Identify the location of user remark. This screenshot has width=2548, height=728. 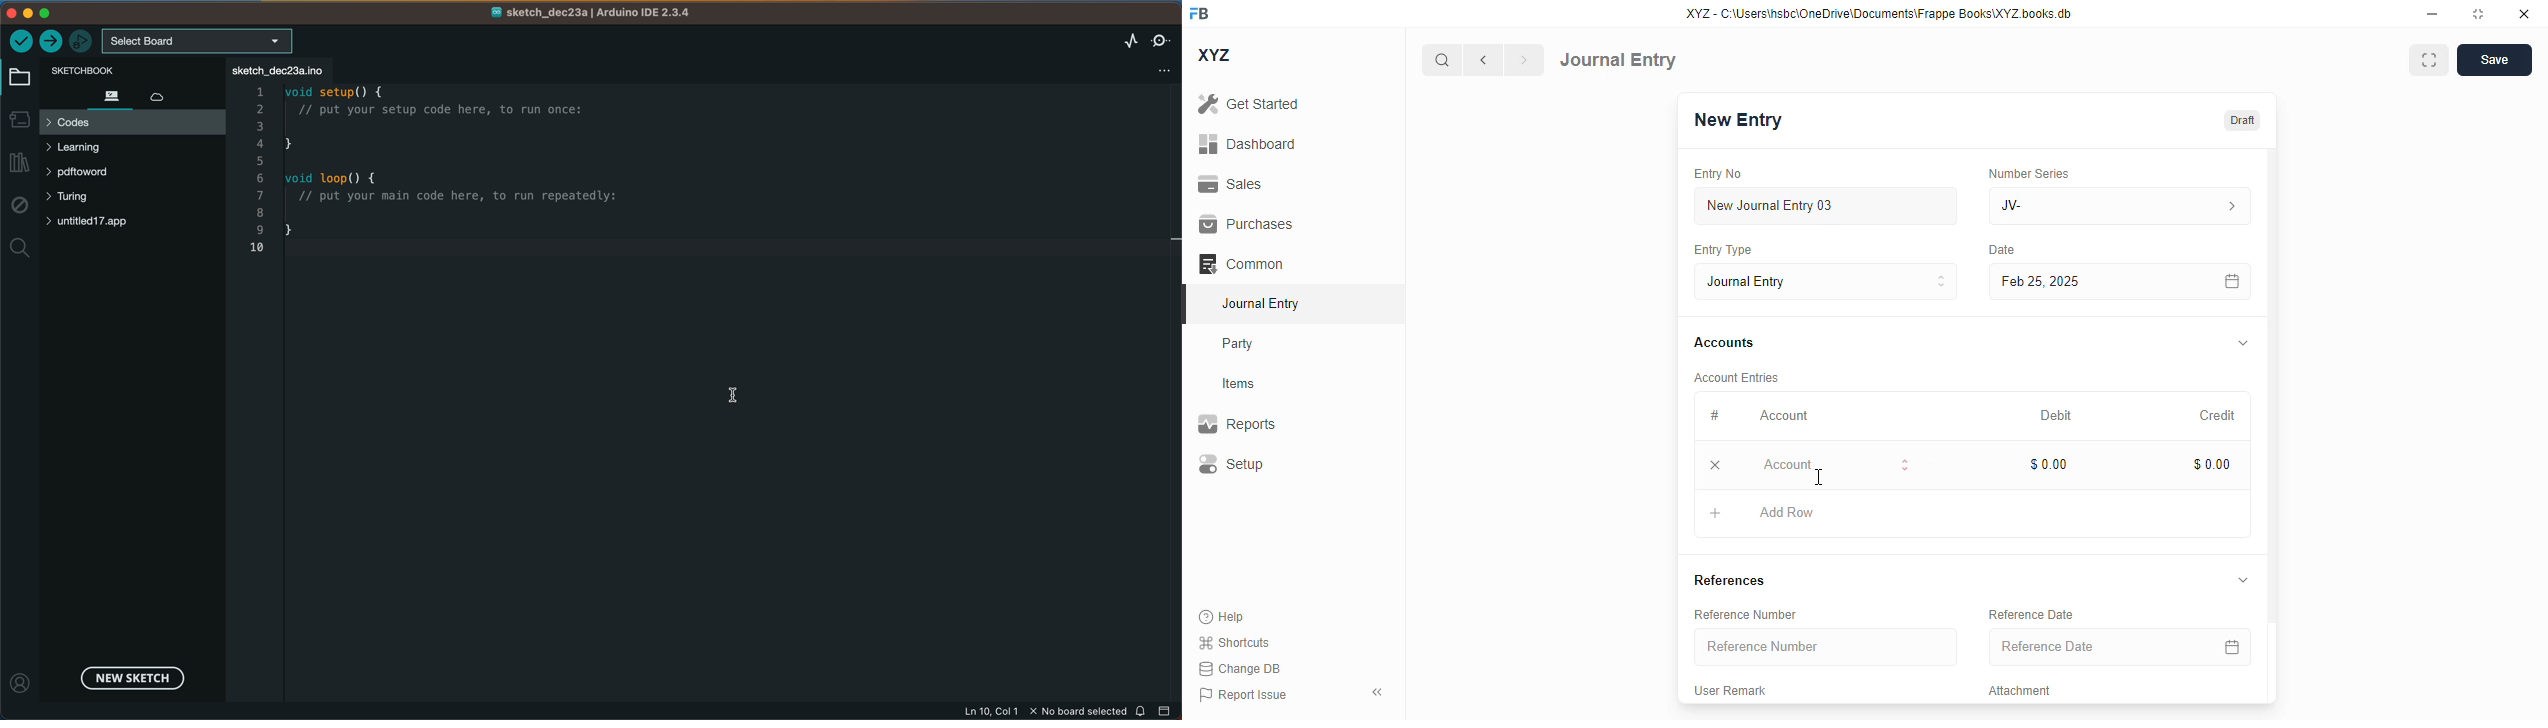
(1729, 690).